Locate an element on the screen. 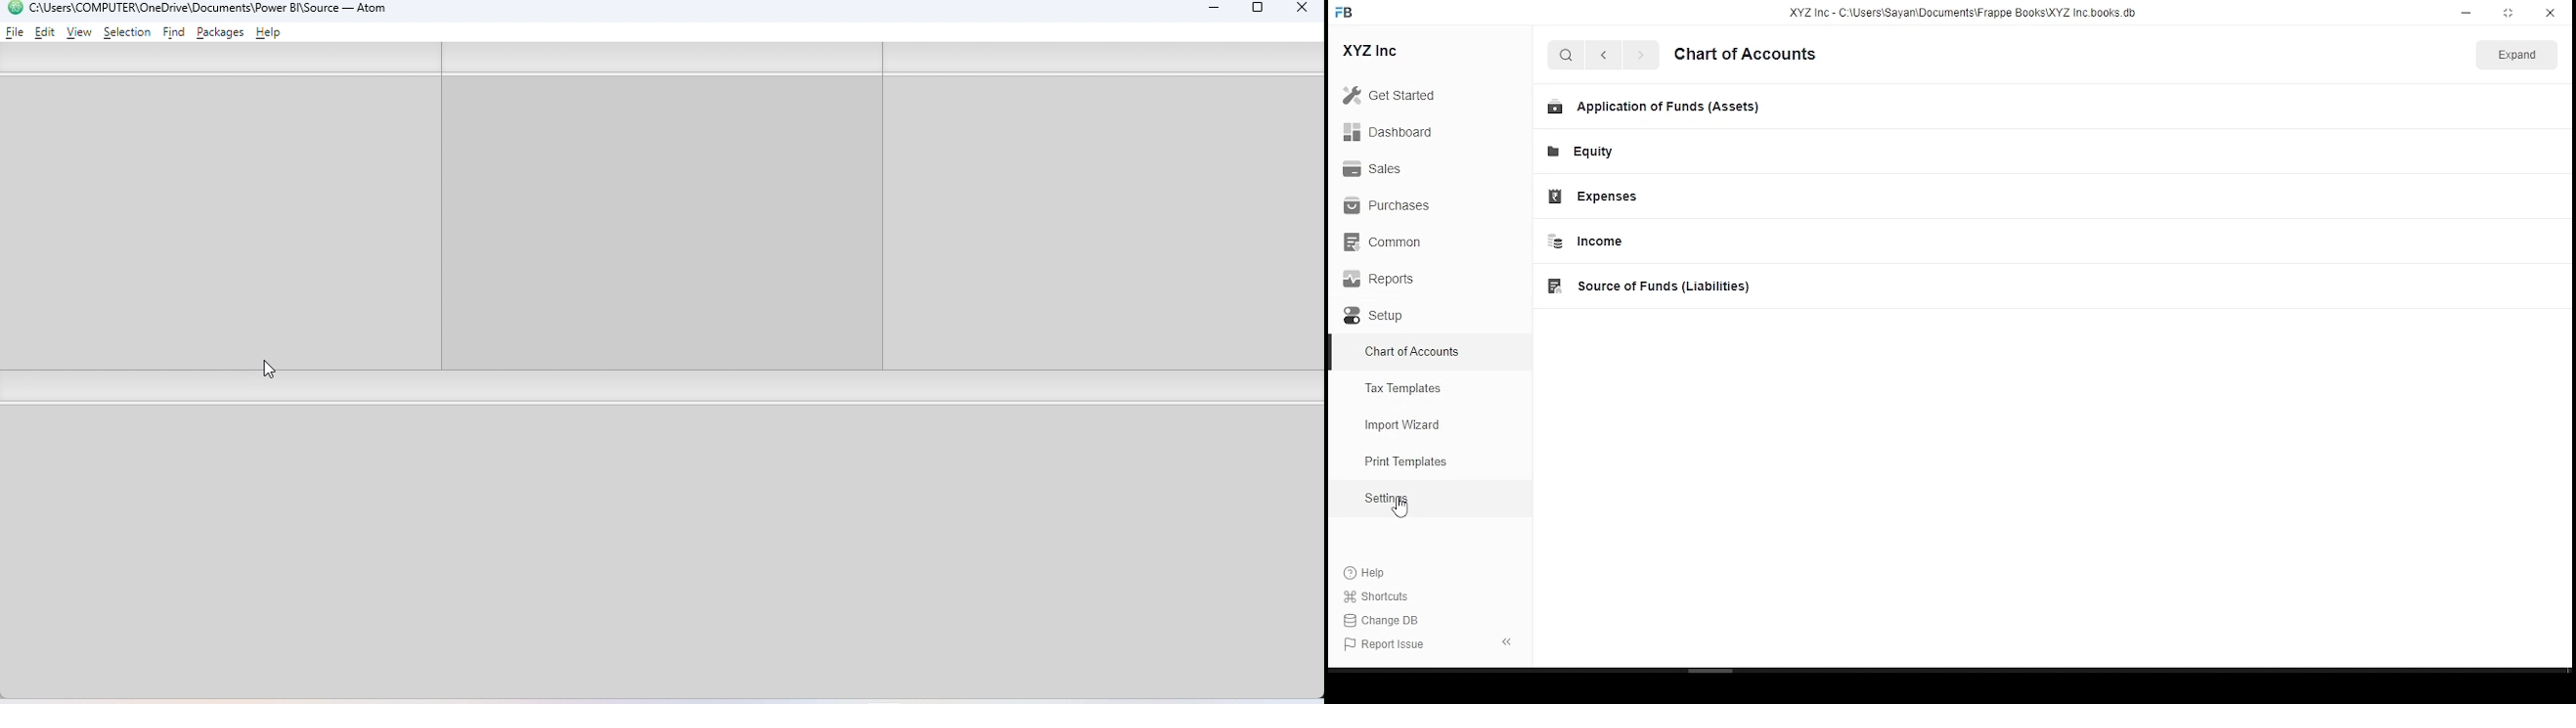  chart of accountes is located at coordinates (1417, 352).